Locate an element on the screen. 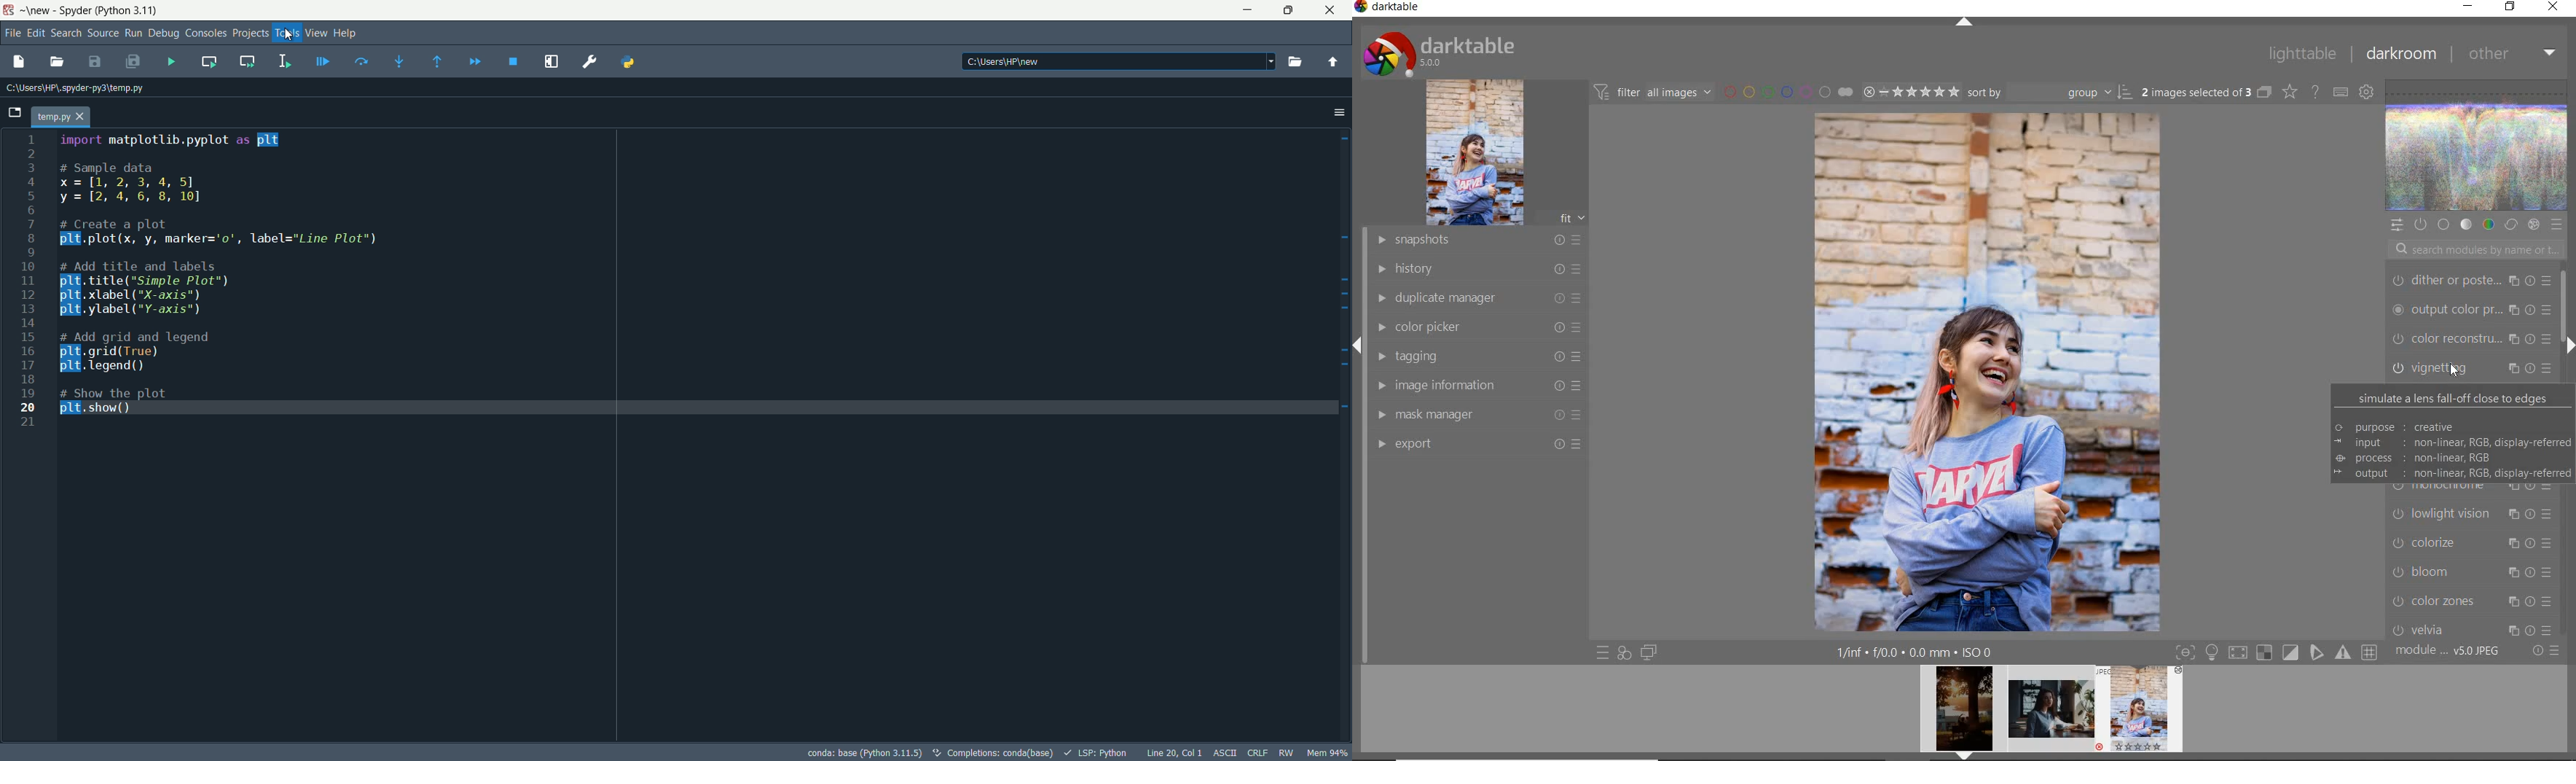  wave form is located at coordinates (2478, 147).